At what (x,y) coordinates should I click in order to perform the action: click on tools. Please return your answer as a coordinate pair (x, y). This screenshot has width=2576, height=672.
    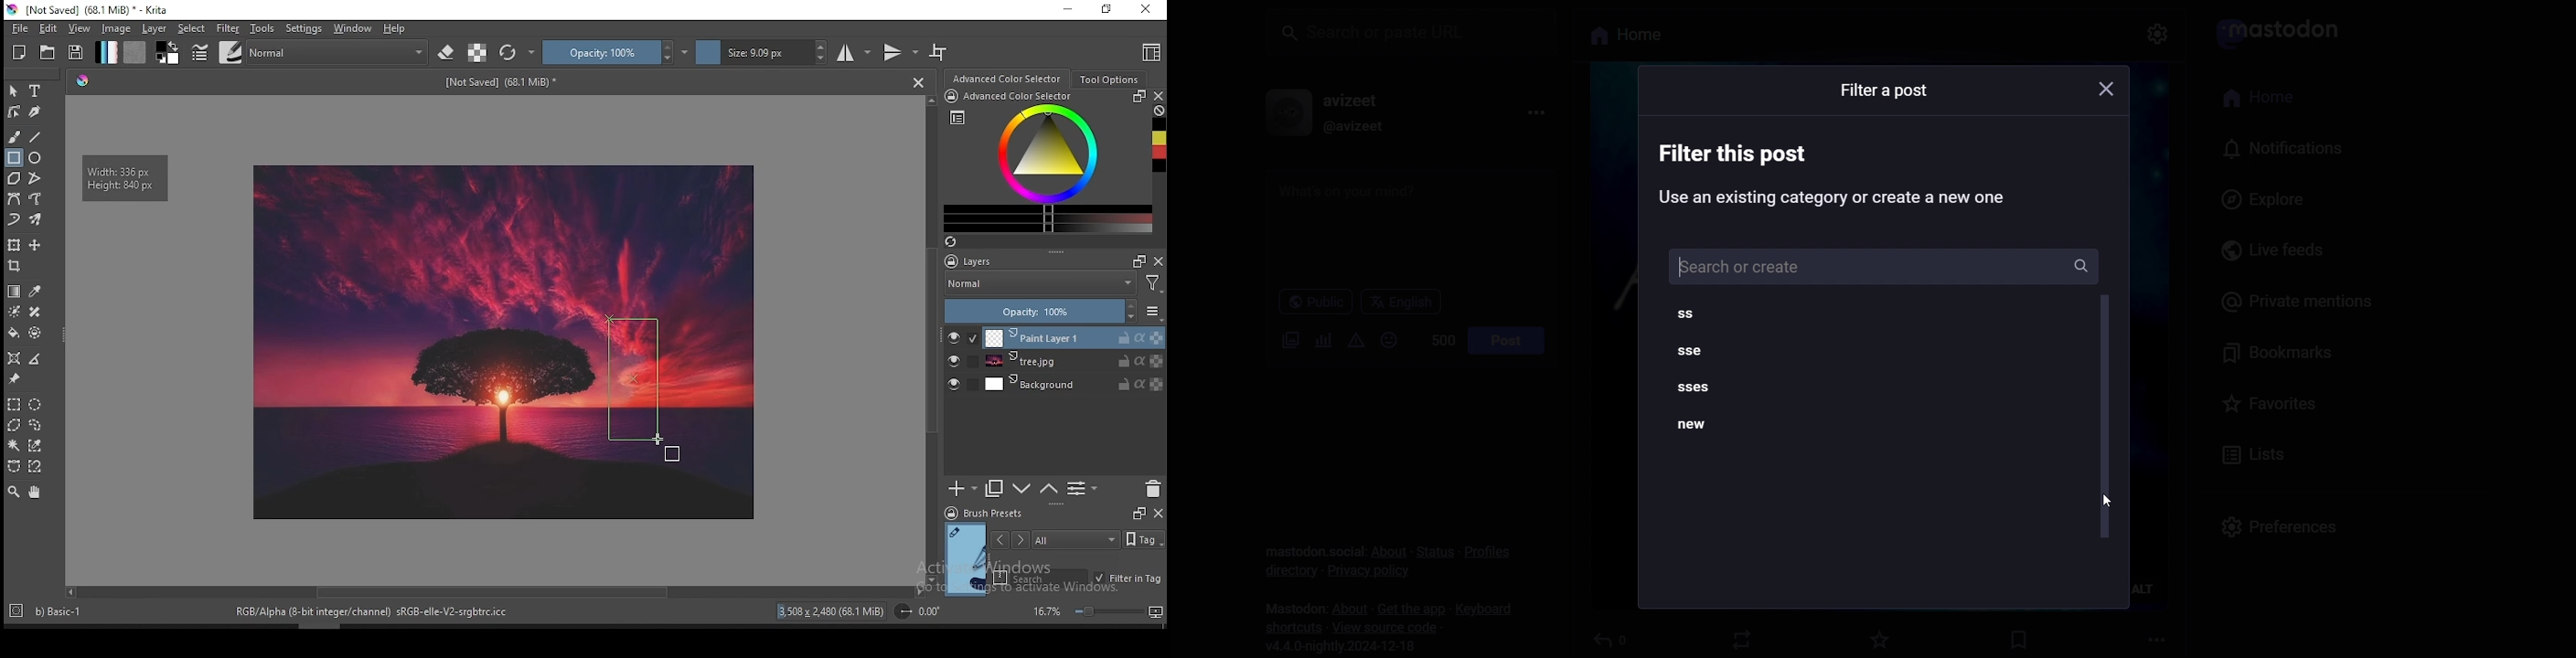
    Looking at the image, I should click on (262, 29).